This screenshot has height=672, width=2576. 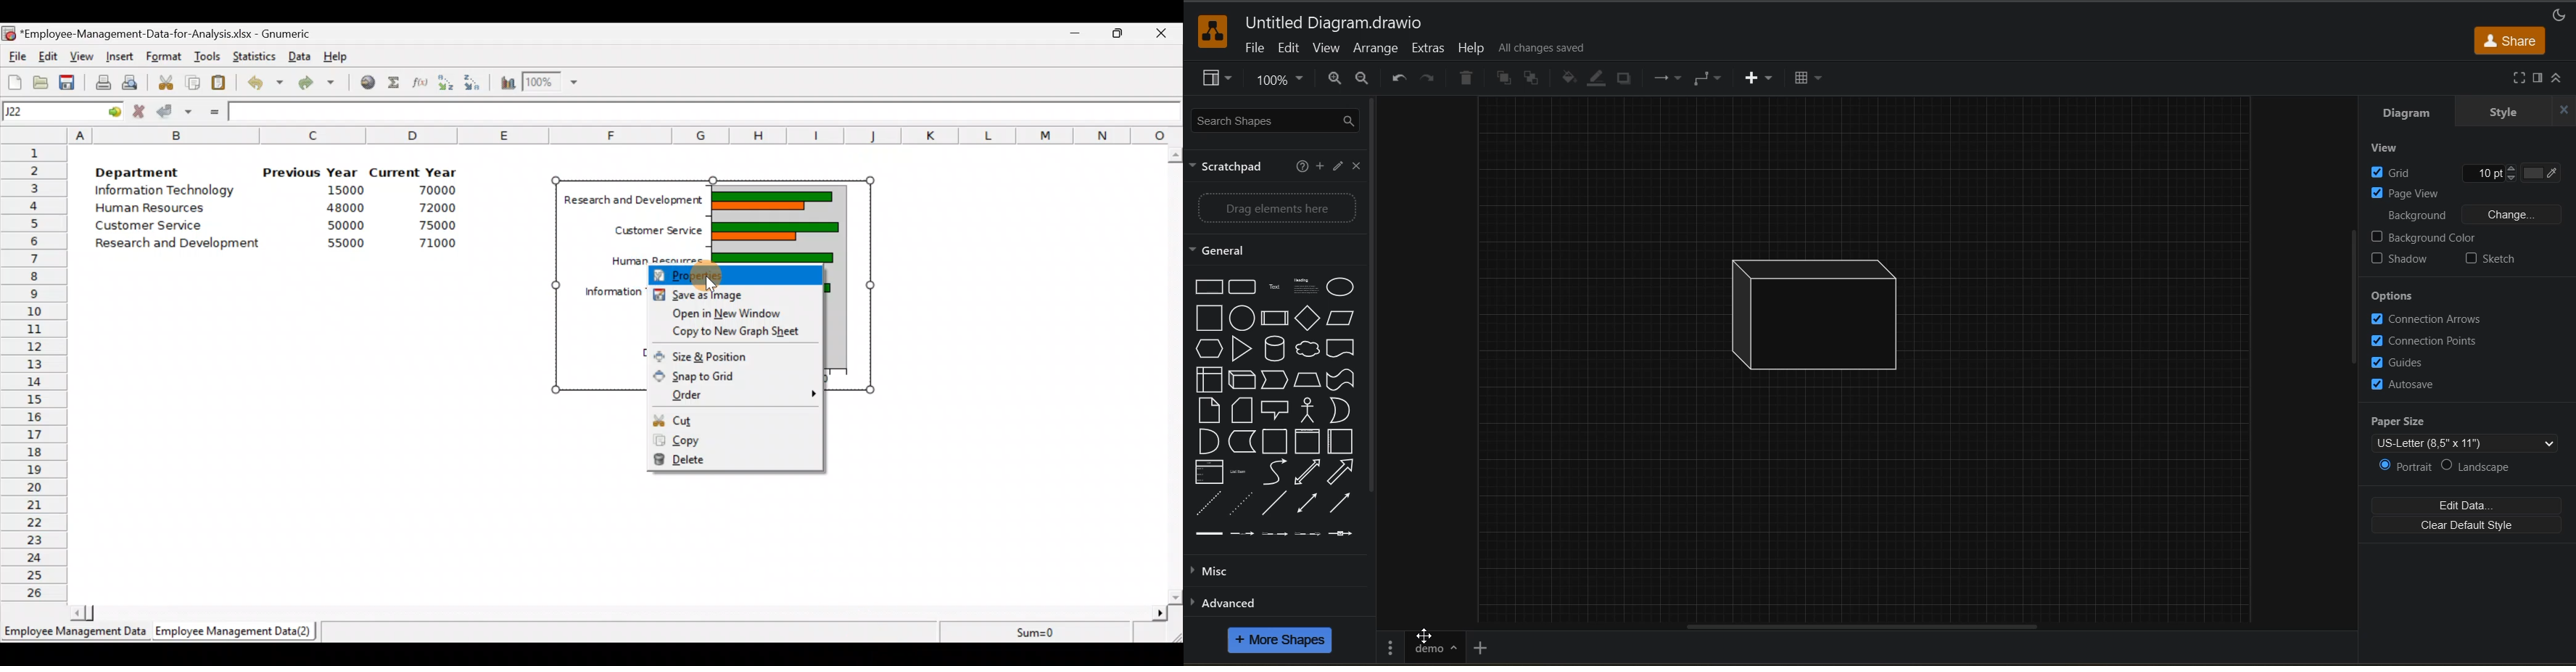 I want to click on line color, so click(x=1598, y=79).